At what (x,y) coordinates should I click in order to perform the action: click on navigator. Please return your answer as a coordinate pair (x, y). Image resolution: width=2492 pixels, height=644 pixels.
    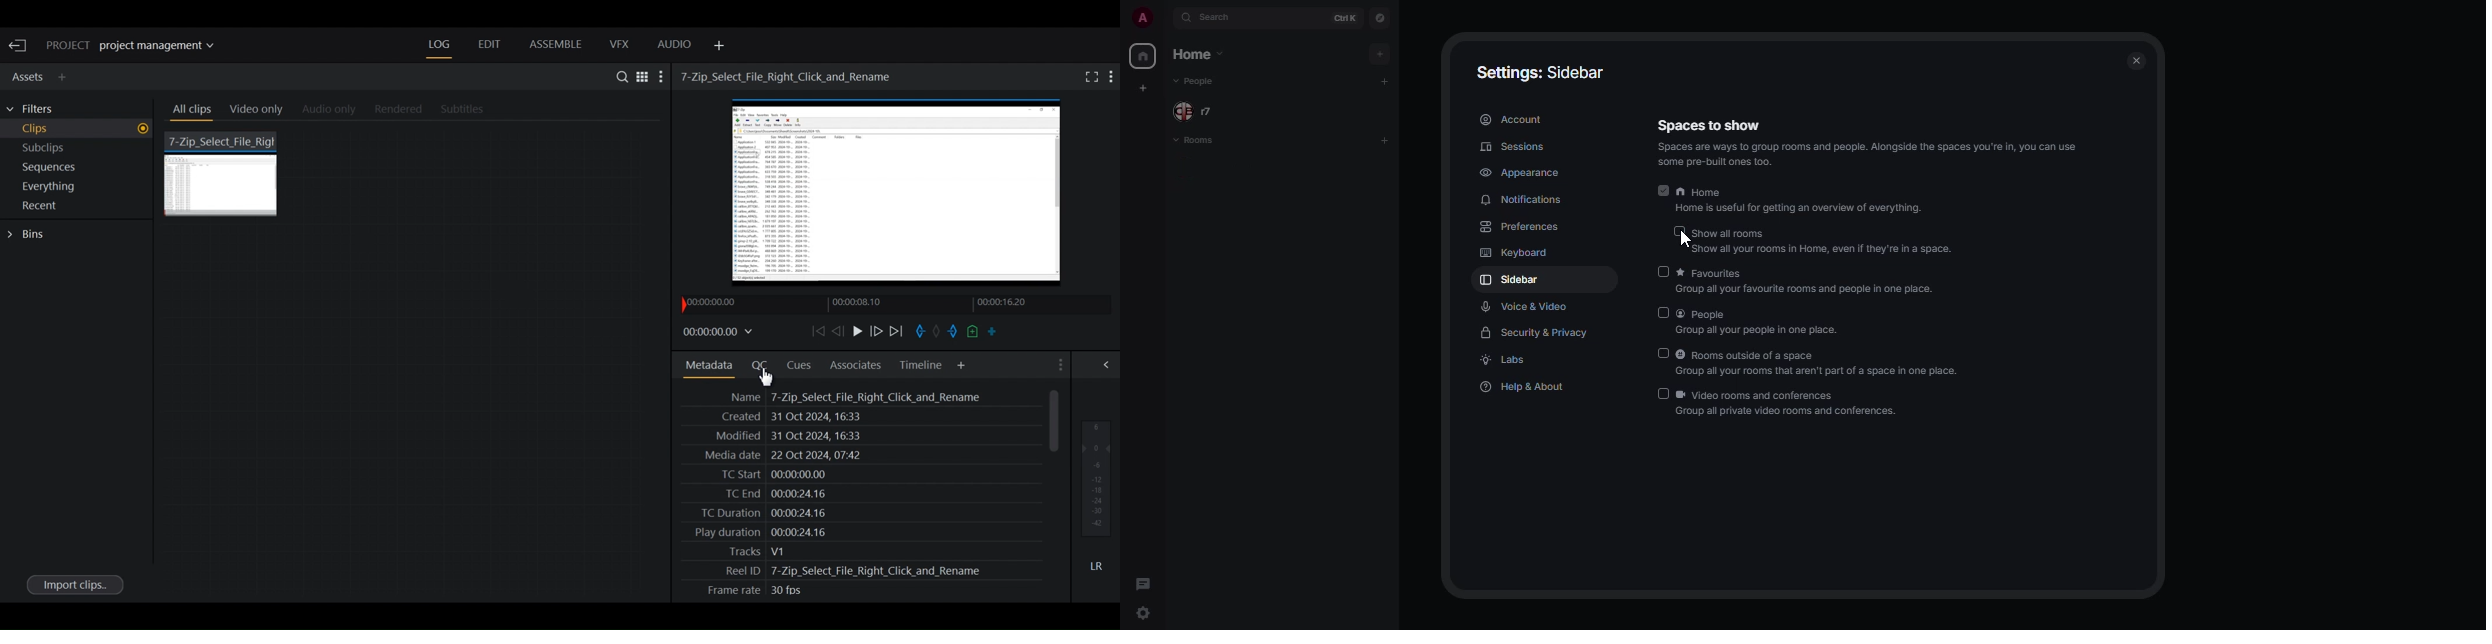
    Looking at the image, I should click on (1379, 21).